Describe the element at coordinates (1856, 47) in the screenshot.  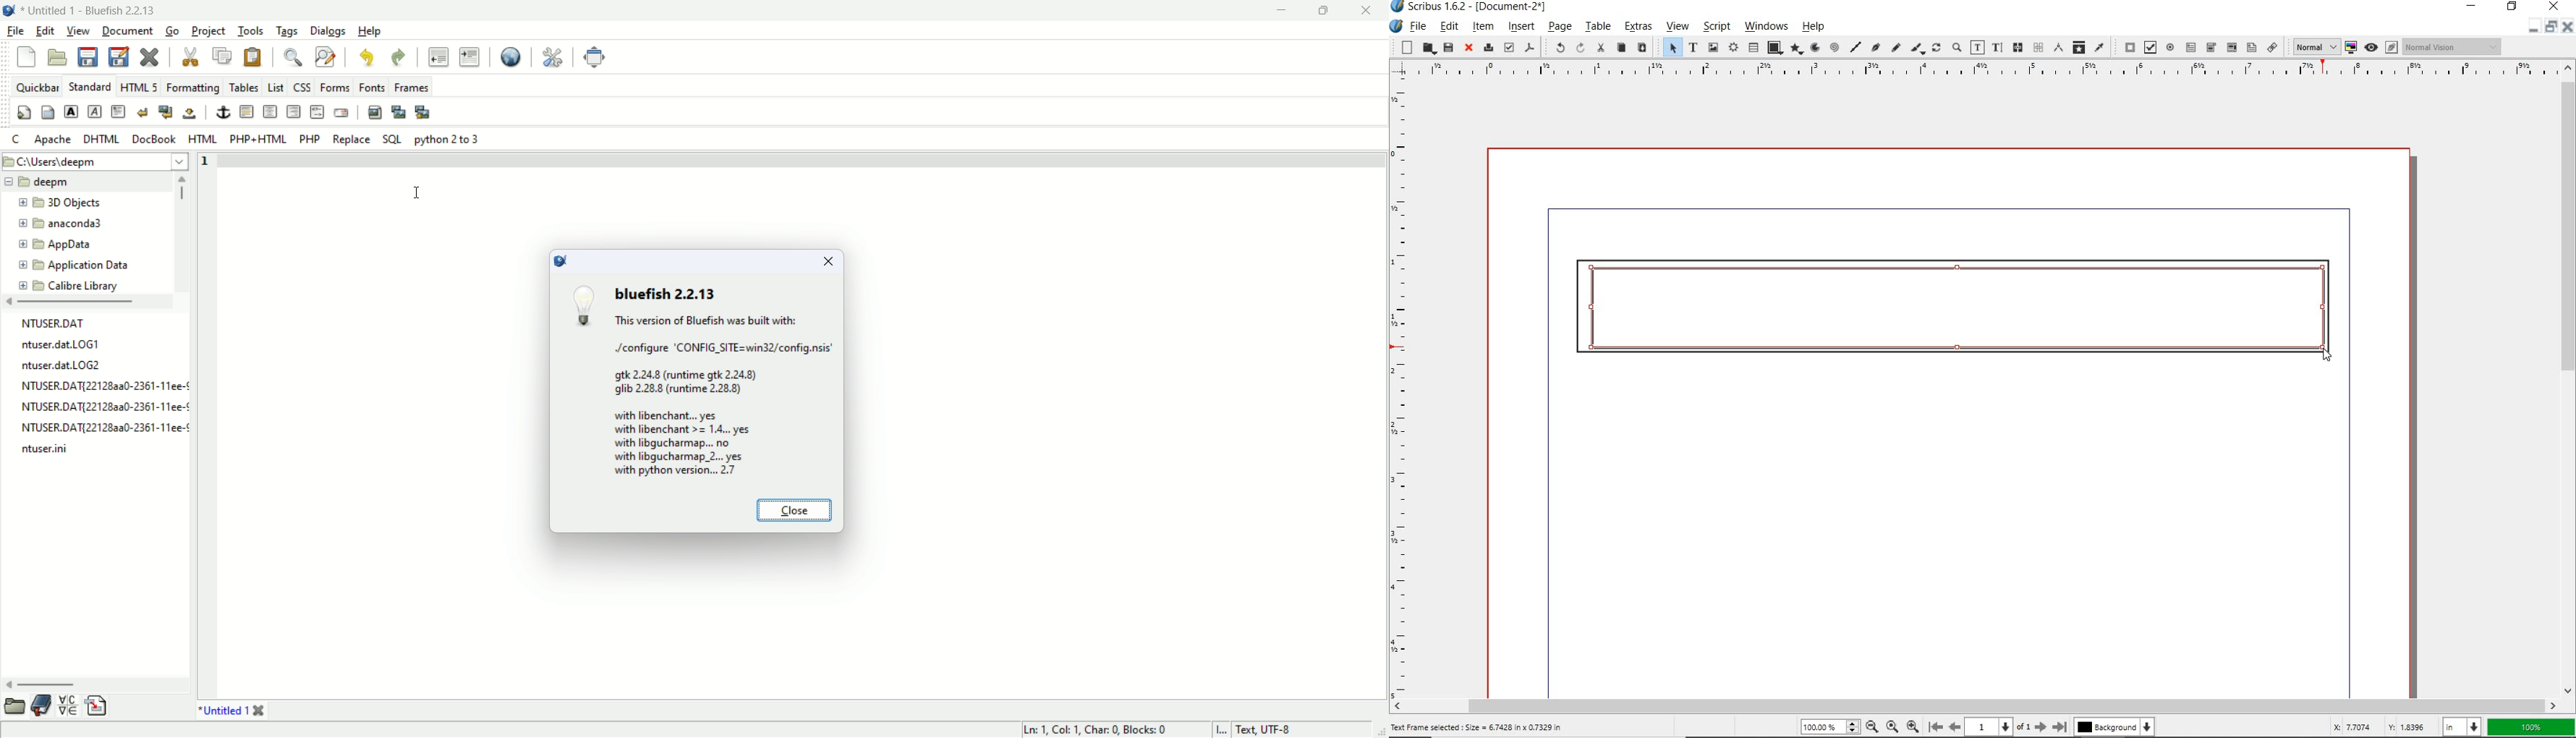
I see `line` at that location.